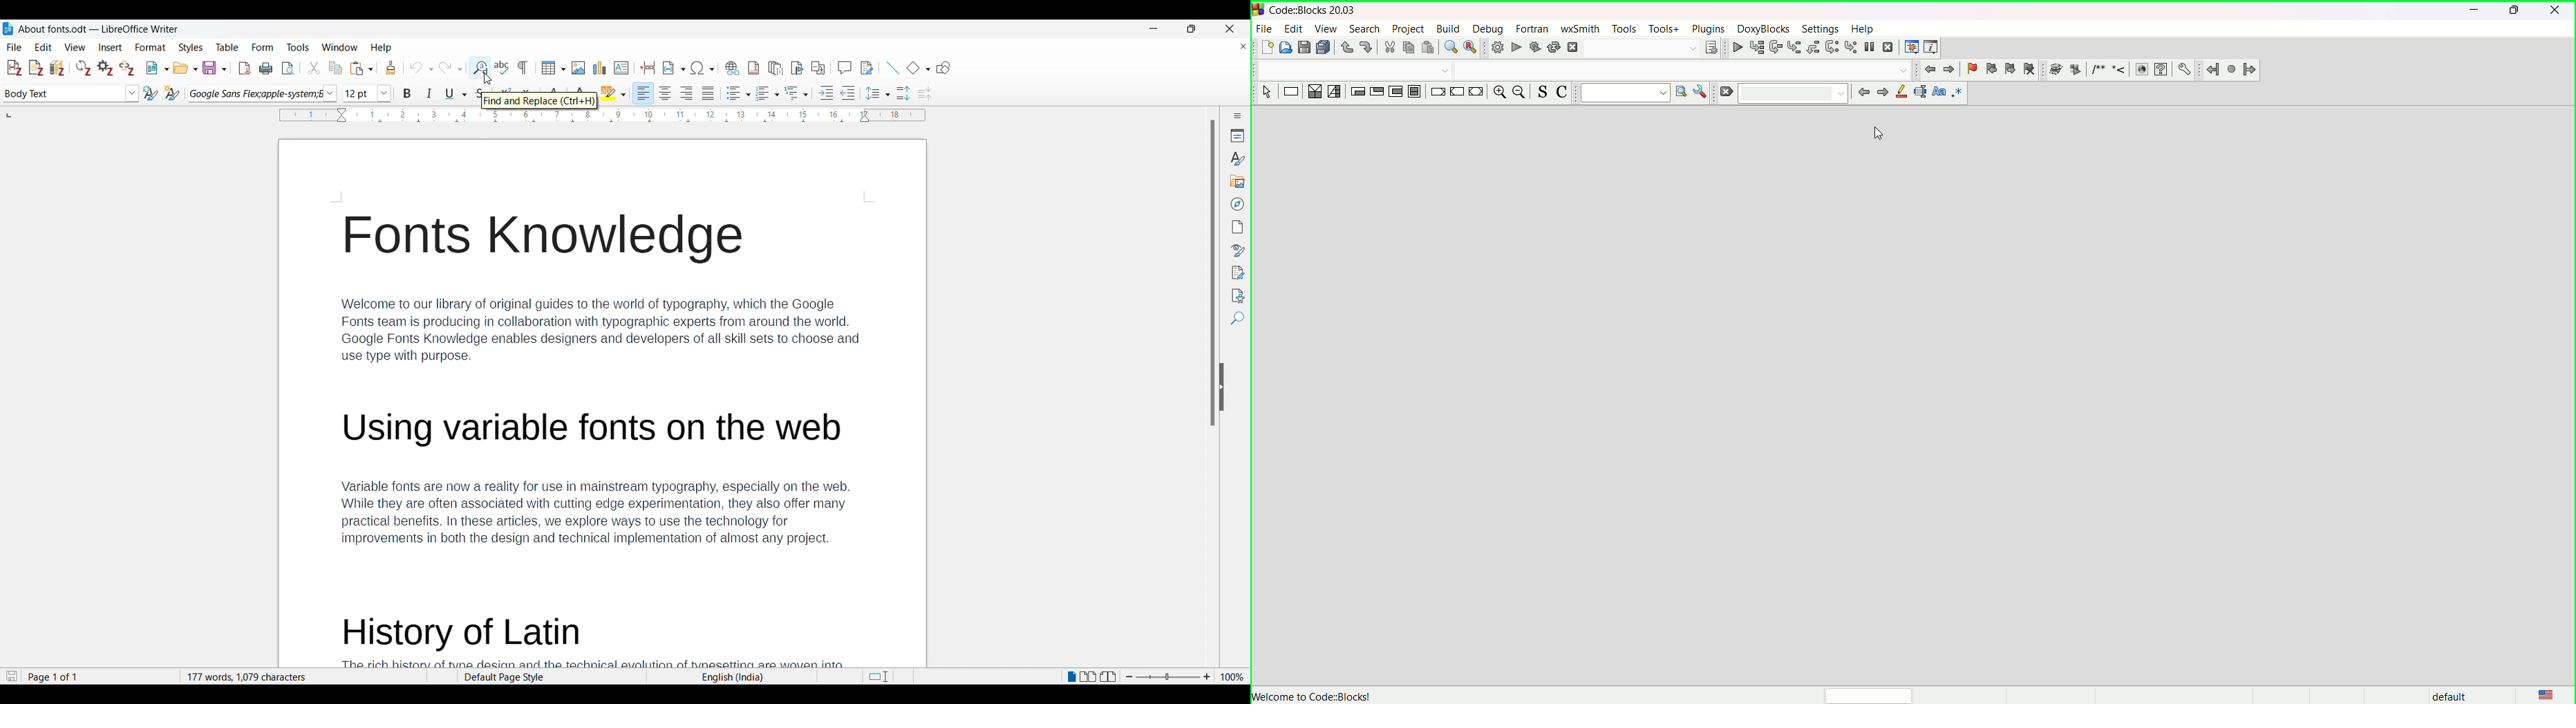 The height and width of the screenshot is (728, 2576). What do you see at coordinates (192, 48) in the screenshot?
I see `Styles menu` at bounding box center [192, 48].